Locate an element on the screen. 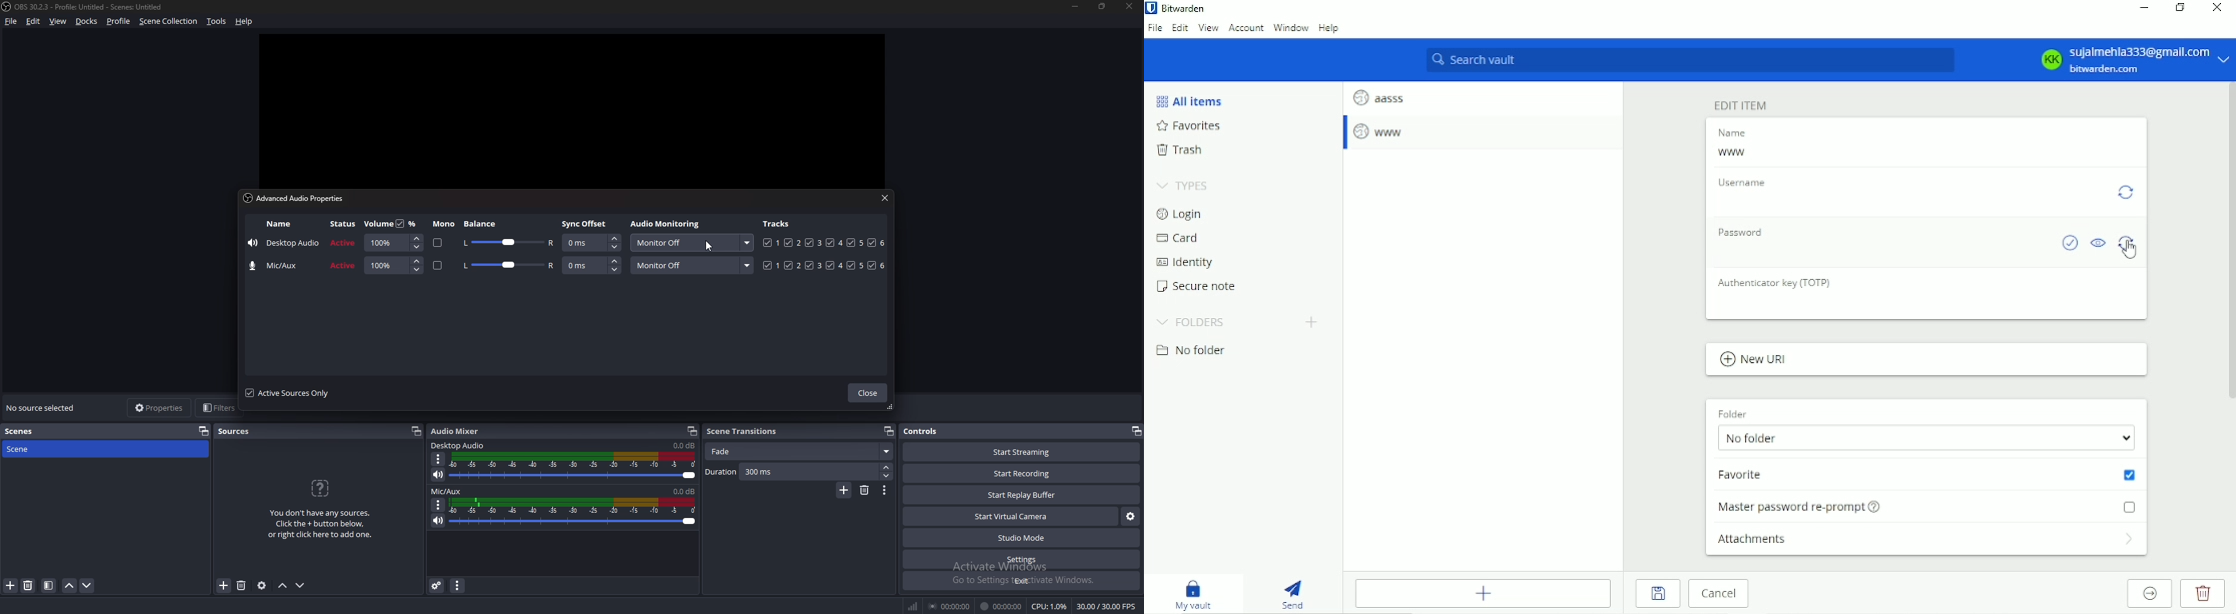  audio mixer properties is located at coordinates (458, 586).